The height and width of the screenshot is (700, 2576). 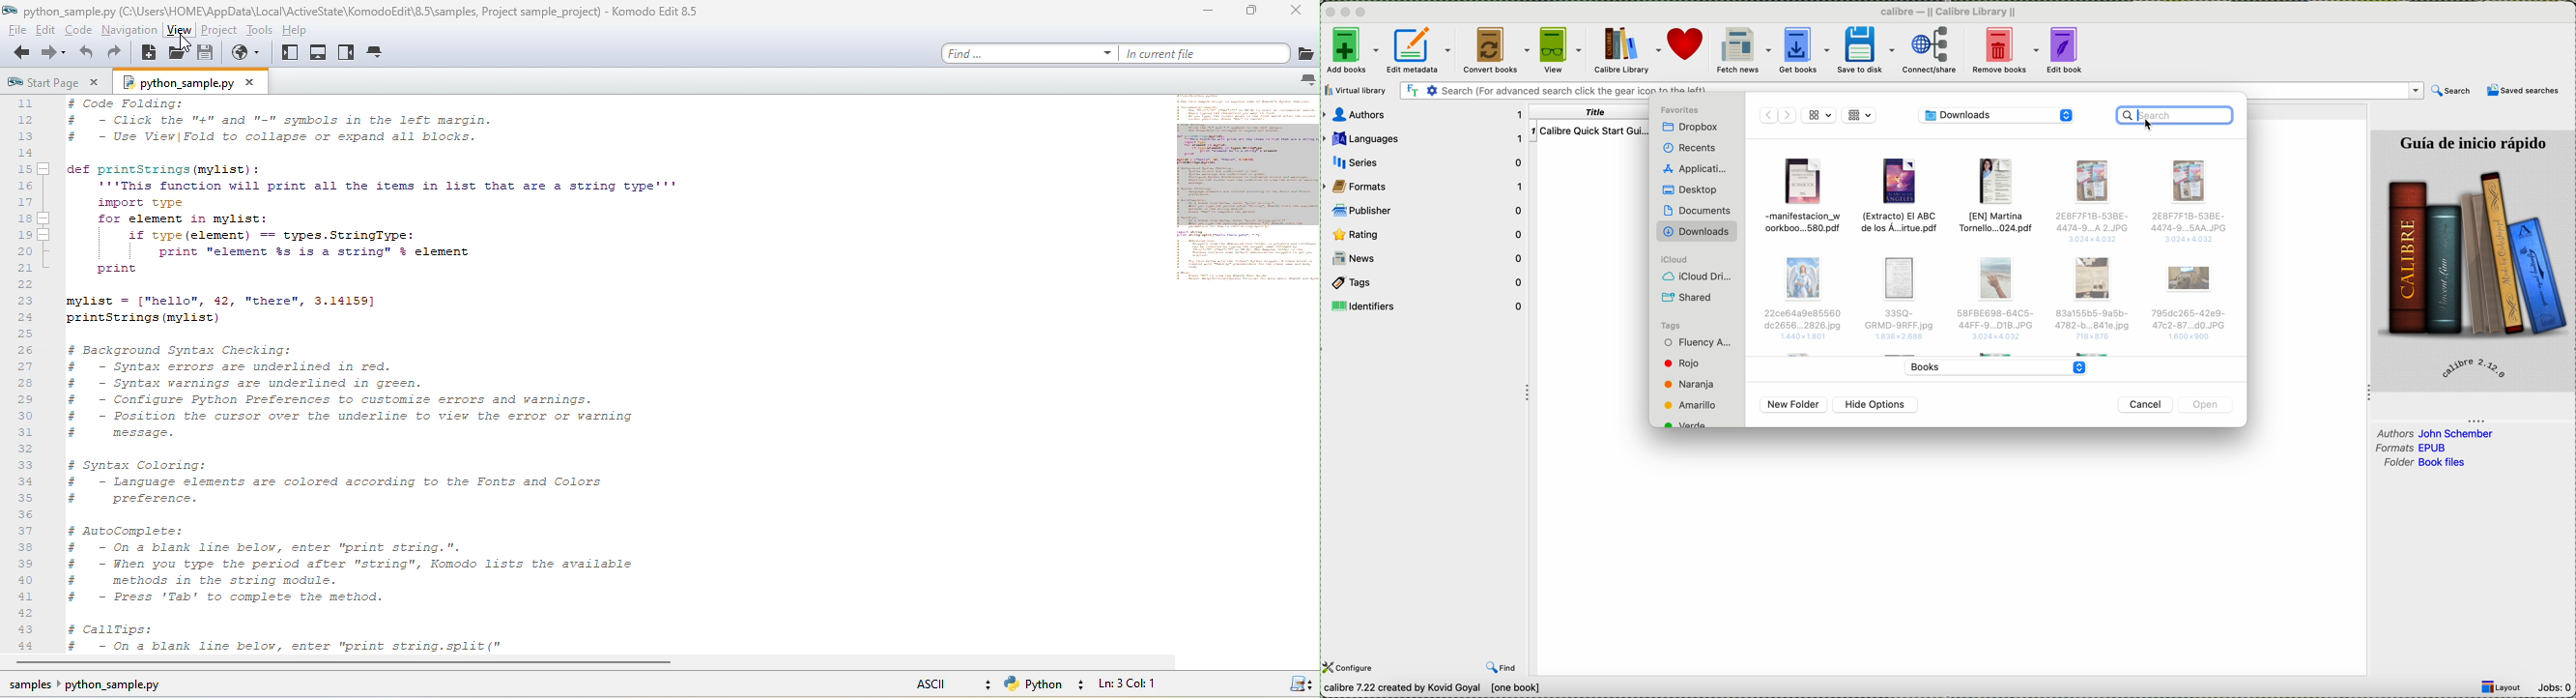 What do you see at coordinates (2554, 689) in the screenshot?
I see `Jobs: 0` at bounding box center [2554, 689].